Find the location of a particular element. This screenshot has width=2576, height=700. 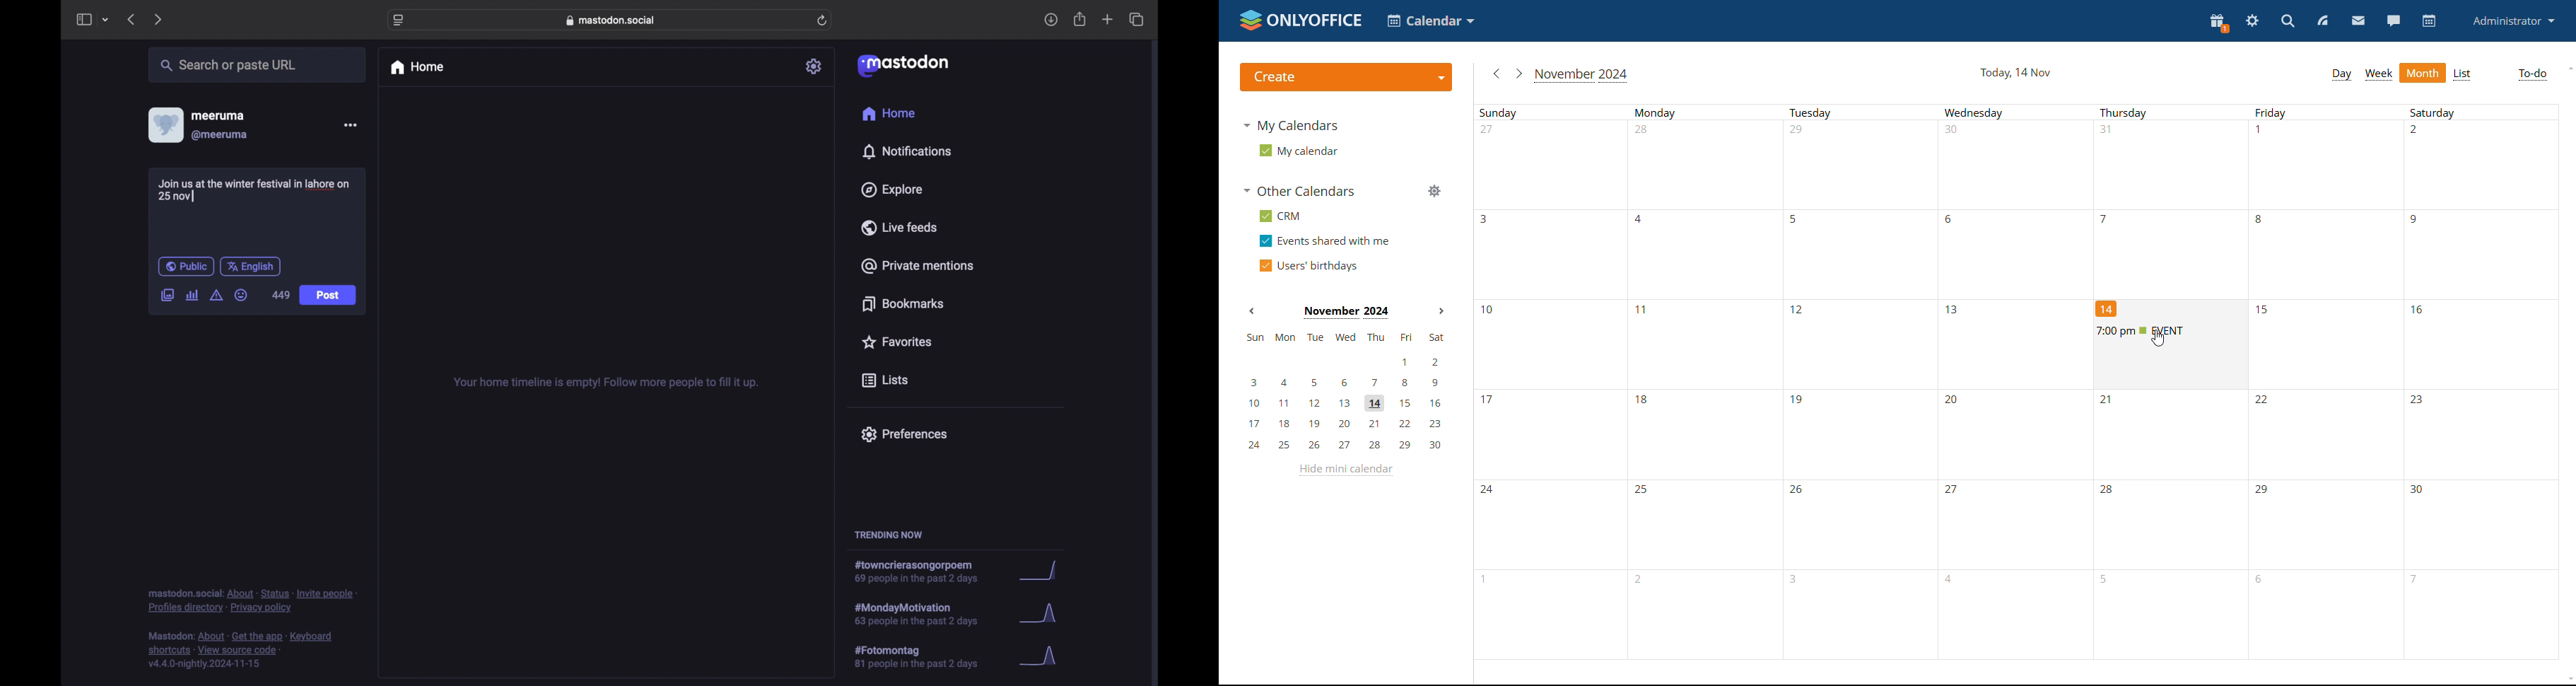

bookmarks is located at coordinates (903, 304).